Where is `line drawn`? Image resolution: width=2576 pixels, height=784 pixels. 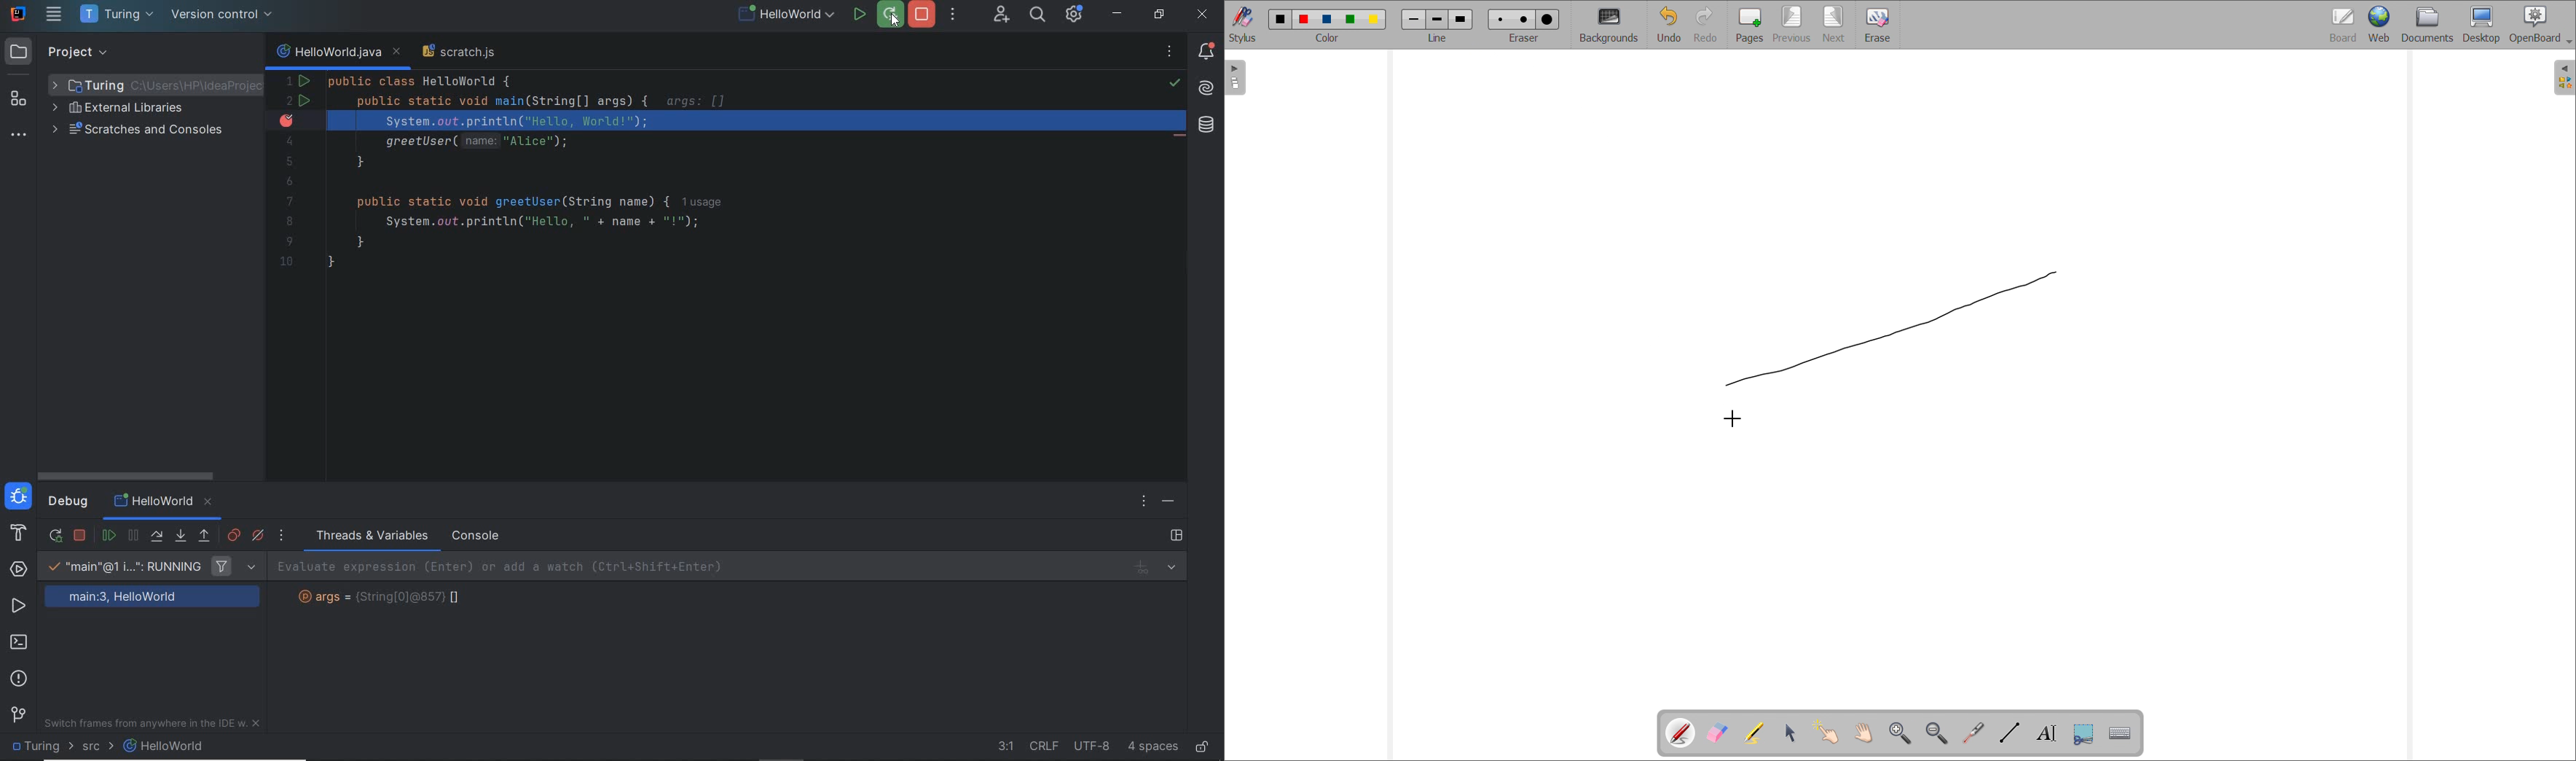
line drawn is located at coordinates (1894, 328).